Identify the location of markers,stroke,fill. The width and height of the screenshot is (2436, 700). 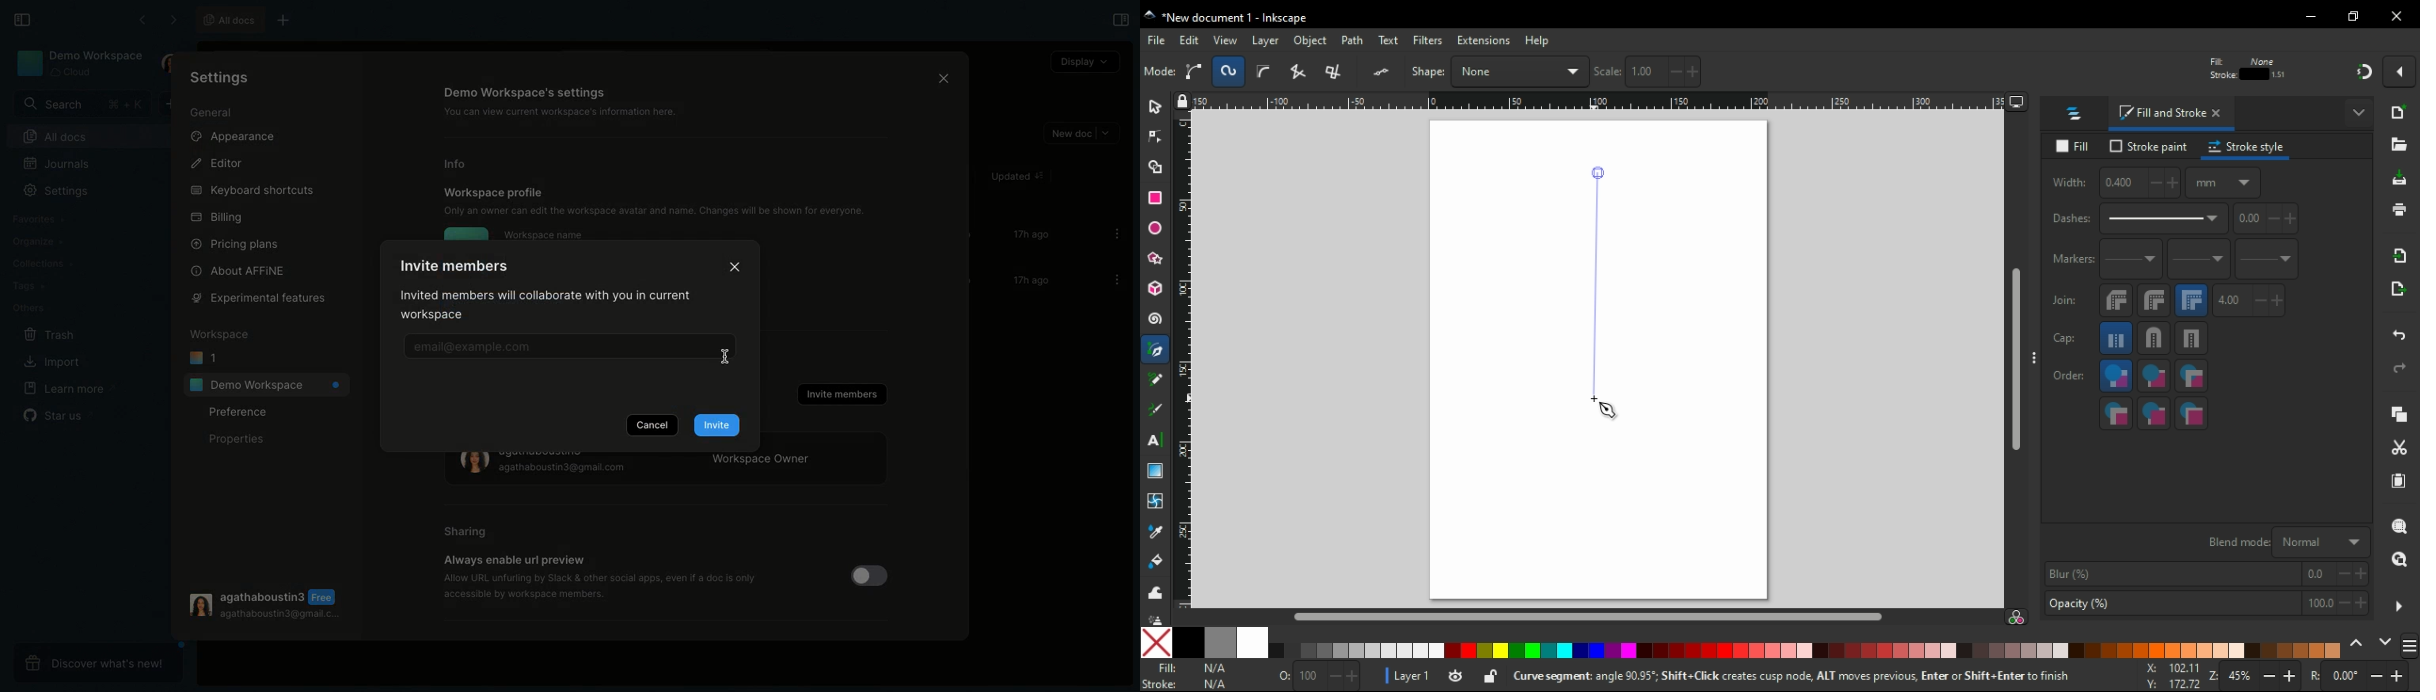
(2192, 414).